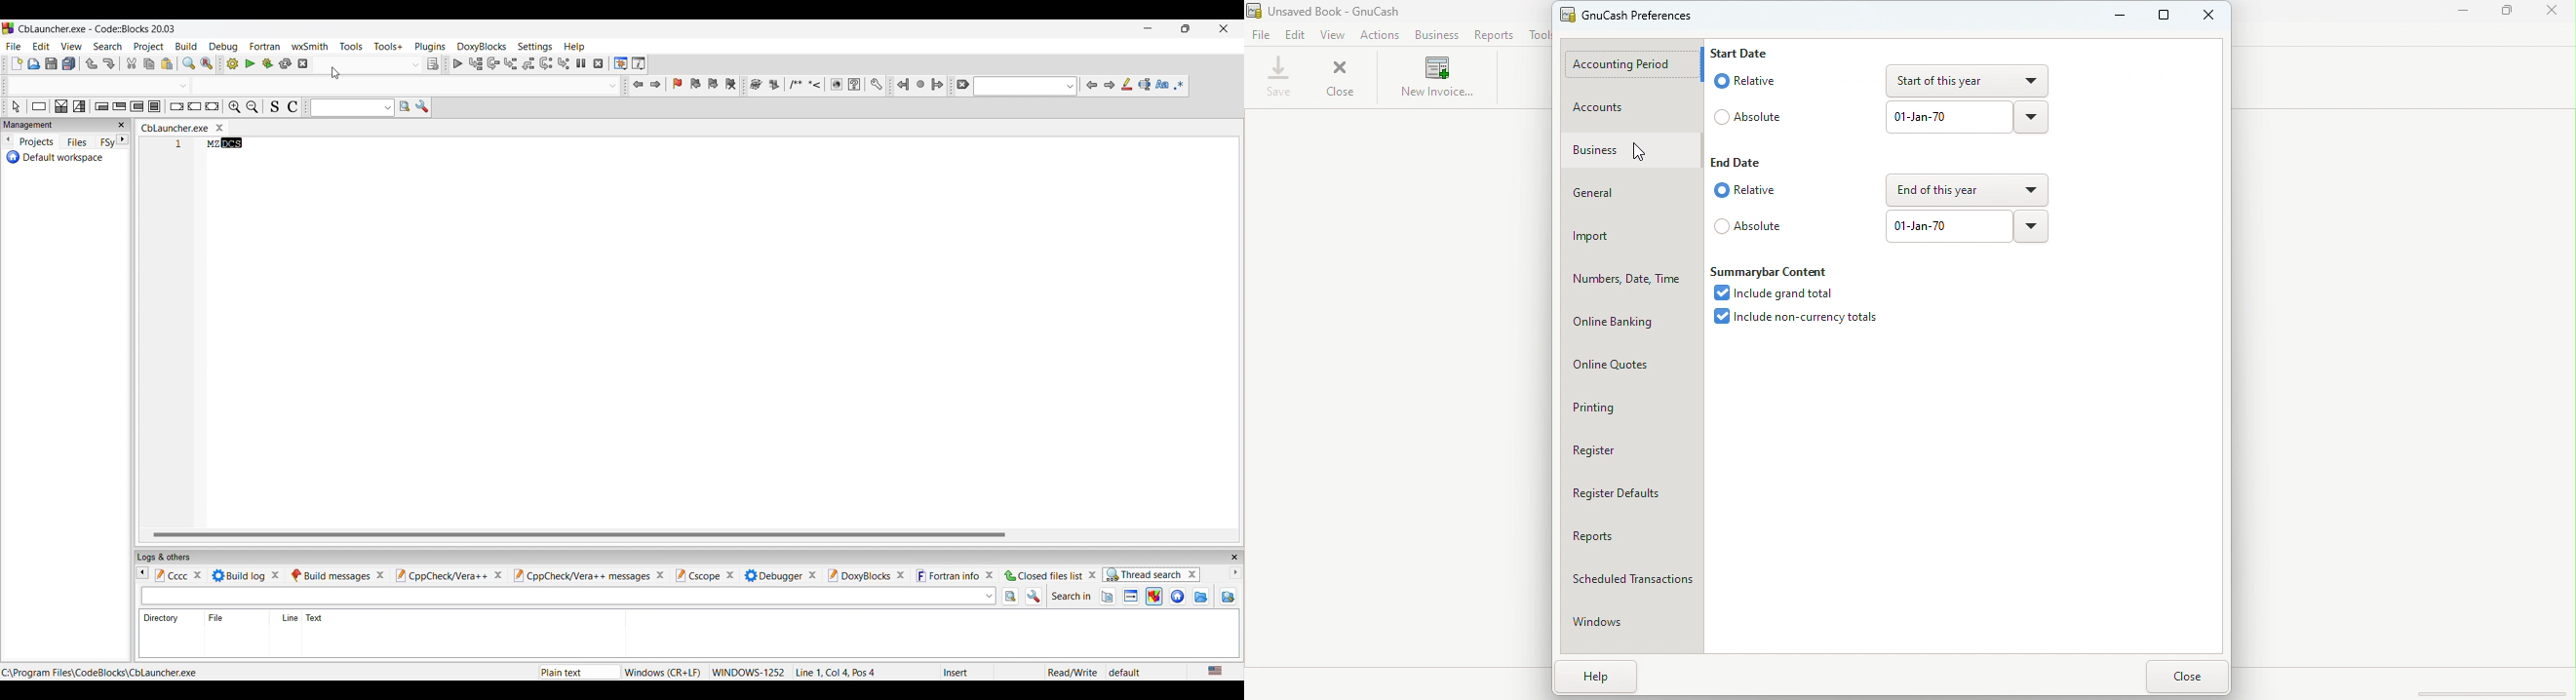 The image size is (2576, 700). I want to click on Save, so click(1279, 77).